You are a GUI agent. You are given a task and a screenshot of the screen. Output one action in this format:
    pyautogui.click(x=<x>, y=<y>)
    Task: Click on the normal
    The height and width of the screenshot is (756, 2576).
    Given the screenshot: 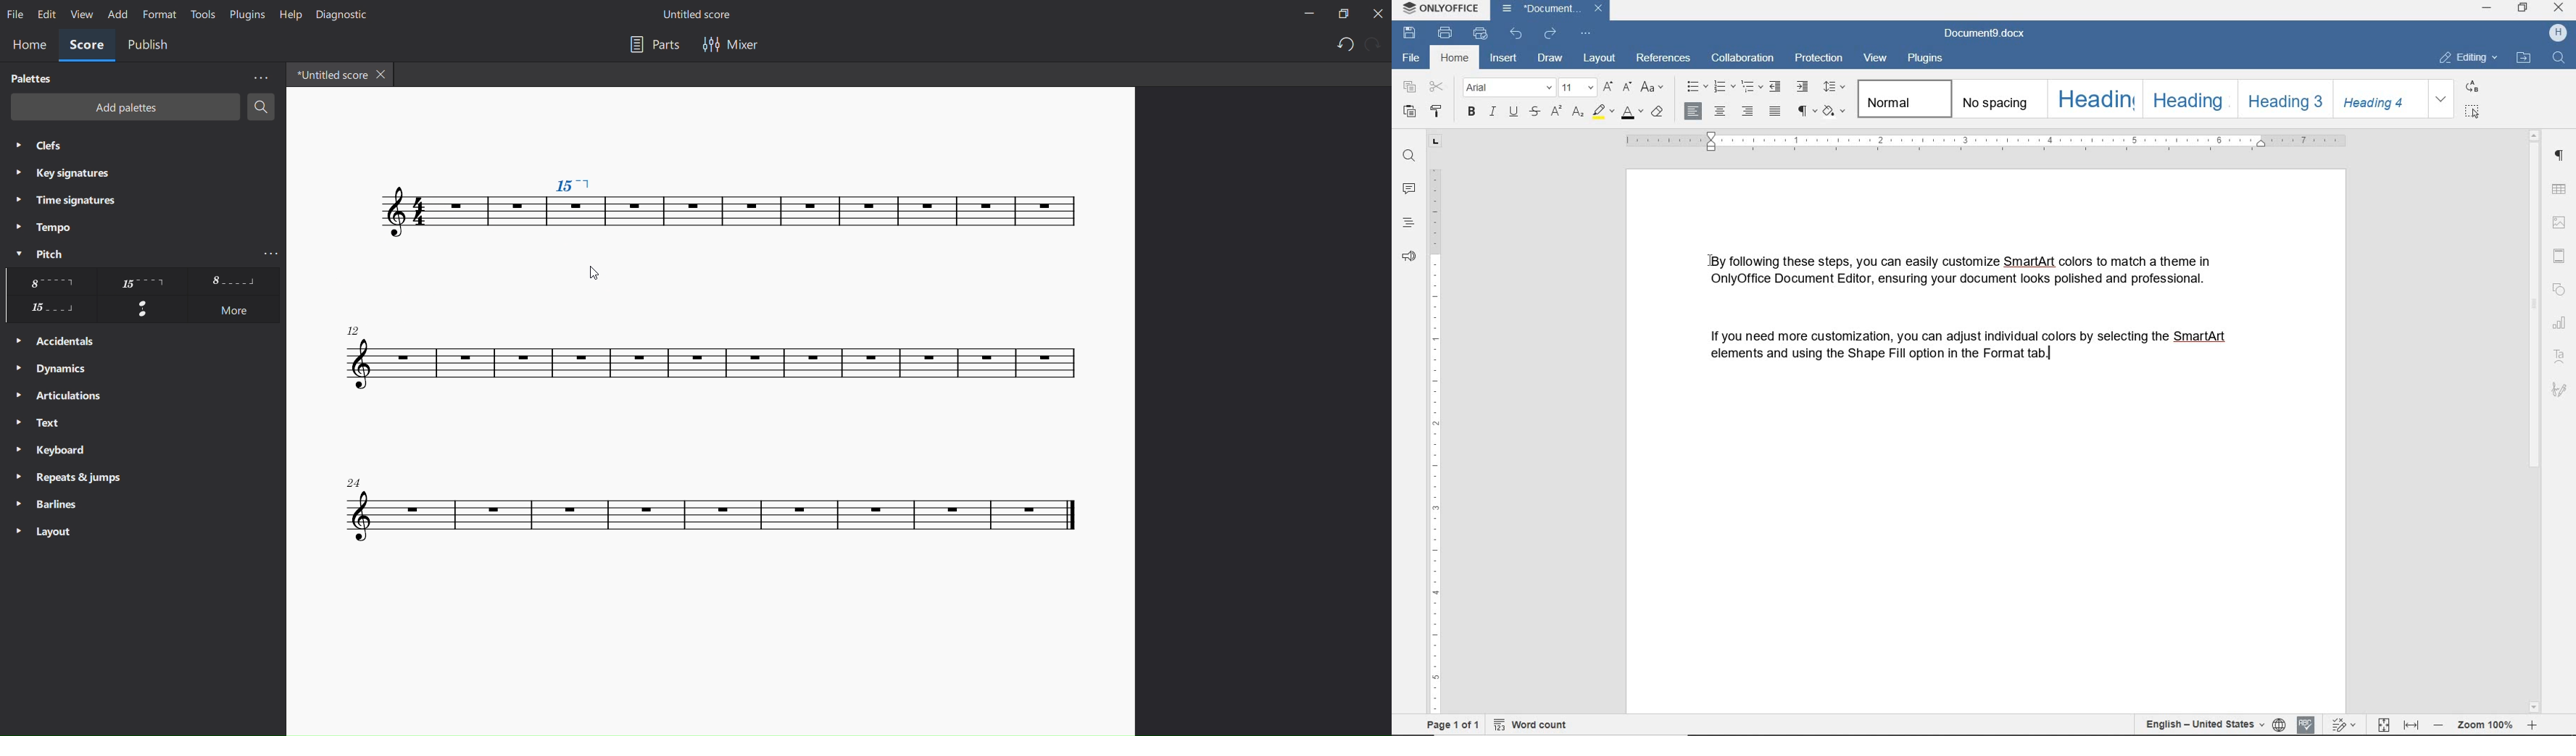 What is the action you would take?
    pyautogui.click(x=1904, y=98)
    